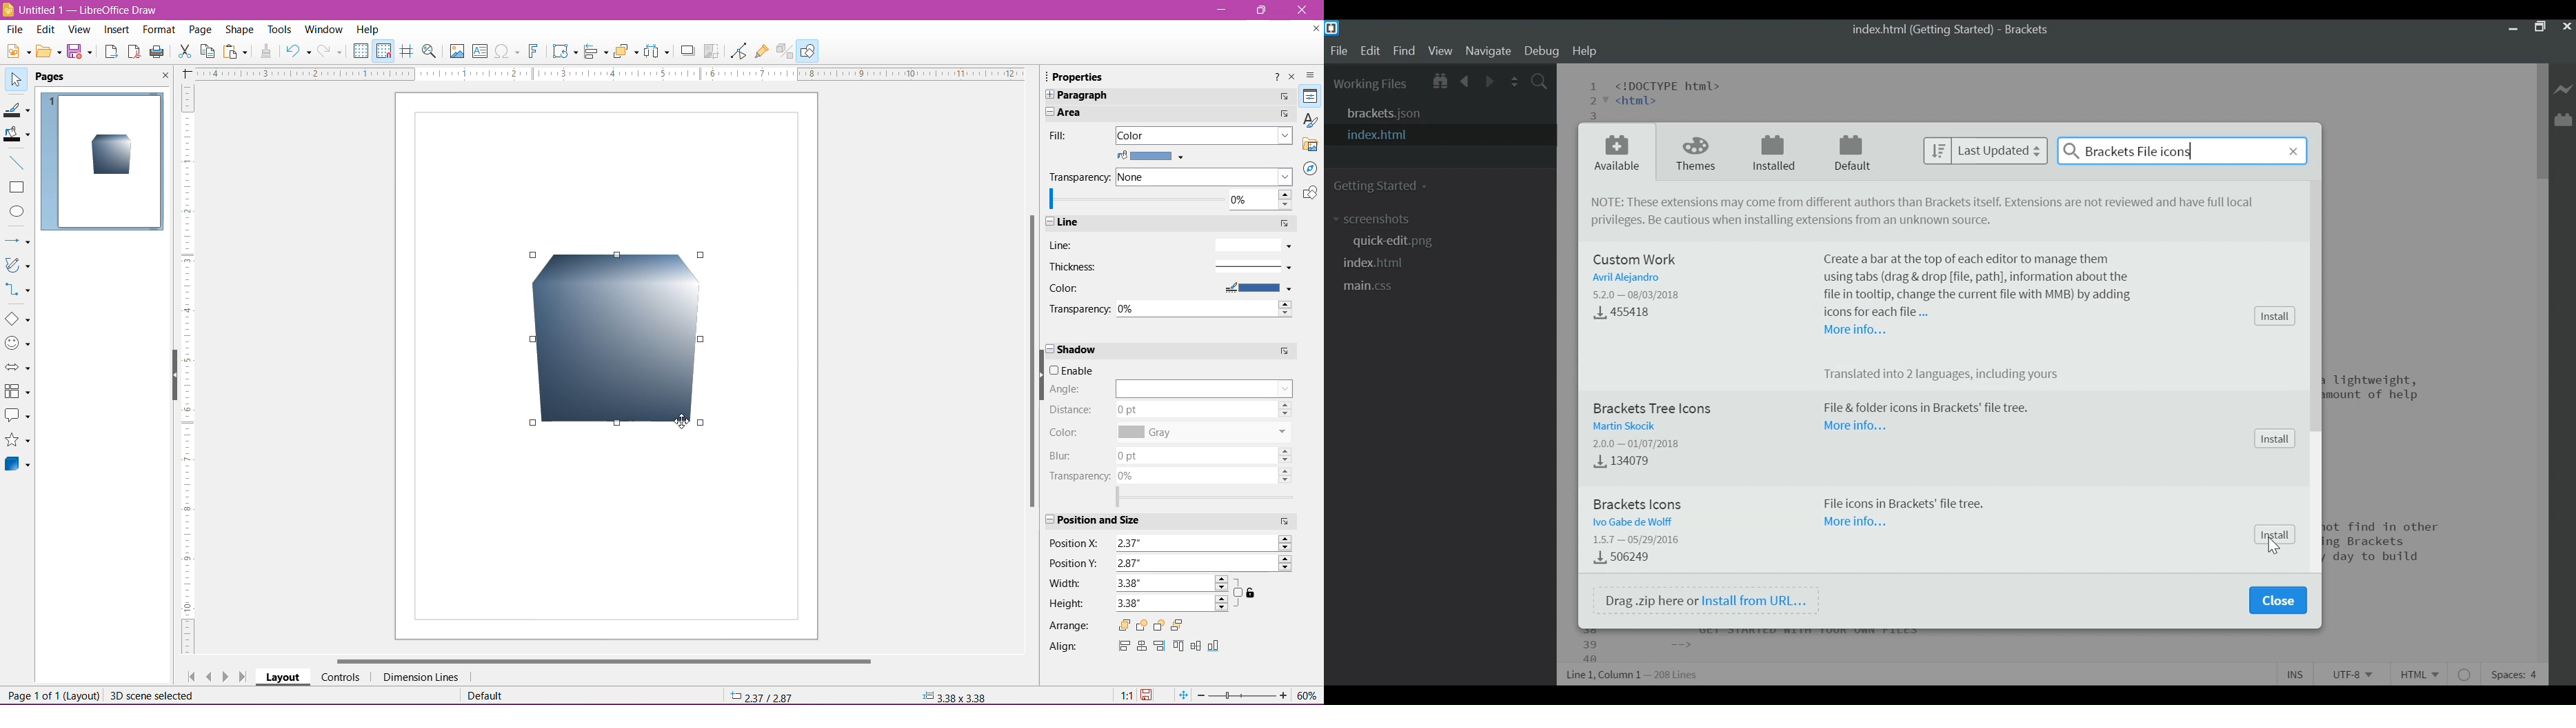 Image resolution: width=2576 pixels, height=728 pixels. I want to click on Document Title - Application Name, so click(82, 10).